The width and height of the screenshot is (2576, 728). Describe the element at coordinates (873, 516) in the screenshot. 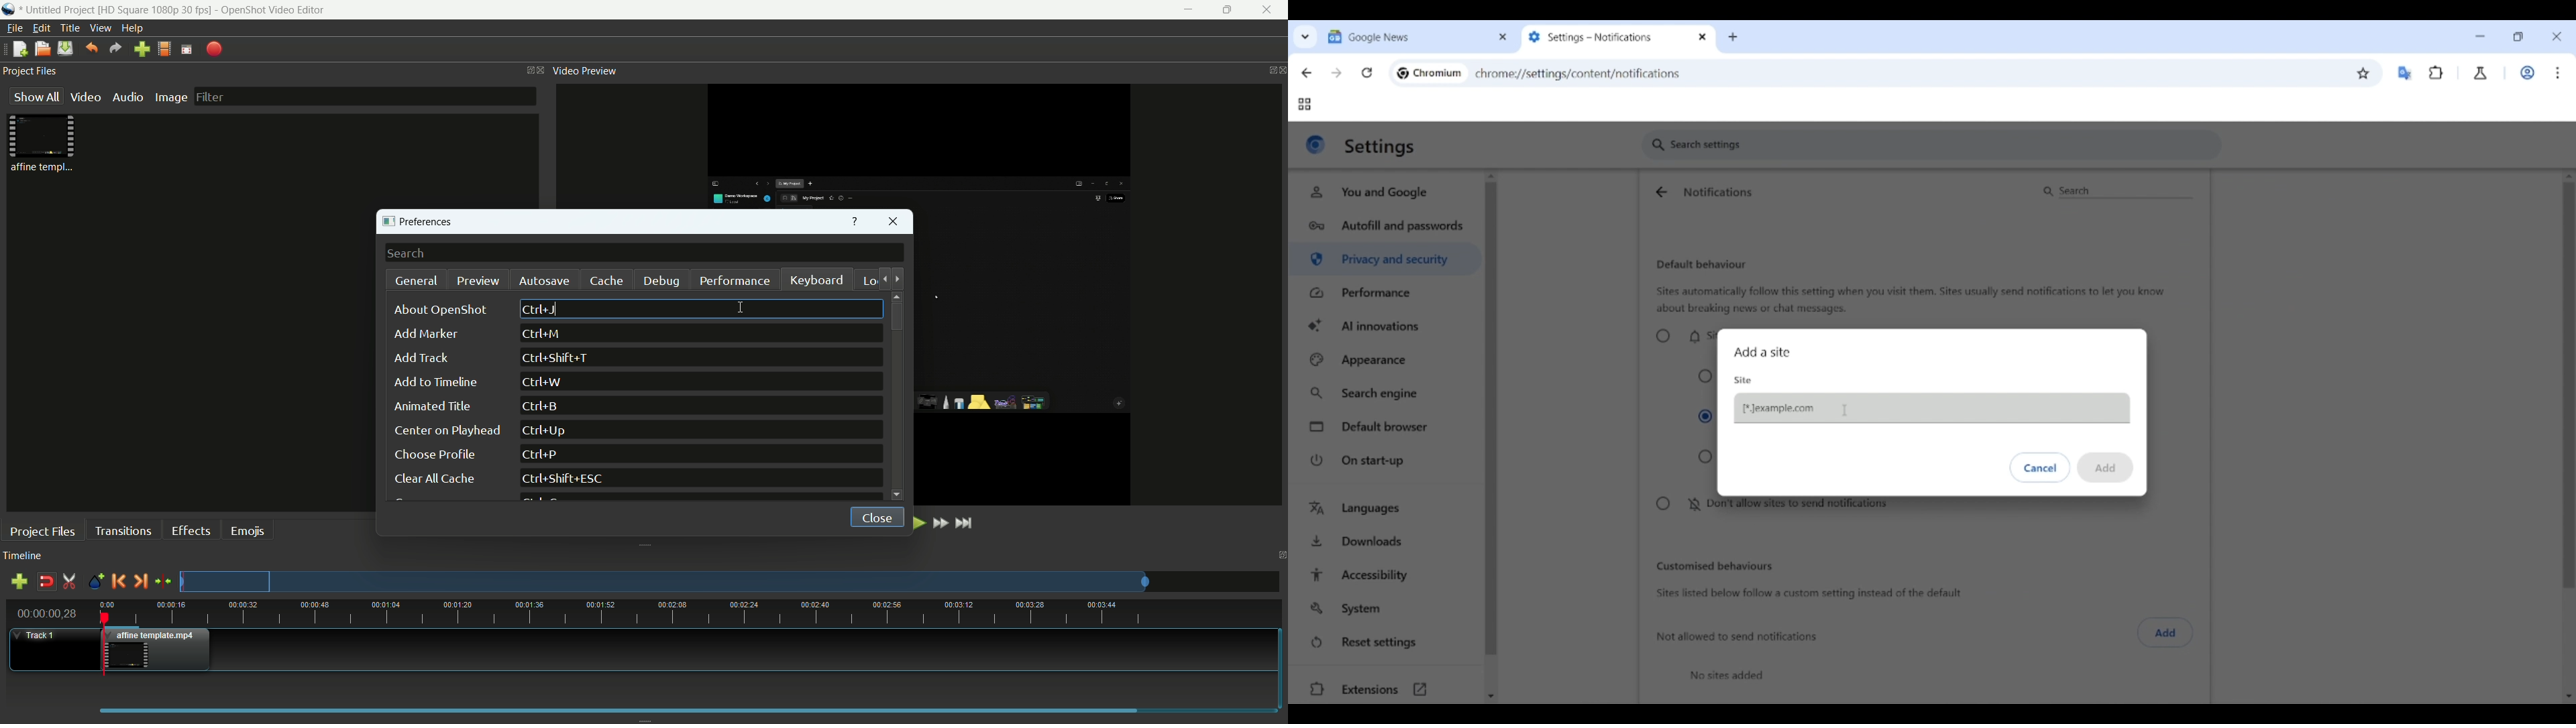

I see `close` at that location.